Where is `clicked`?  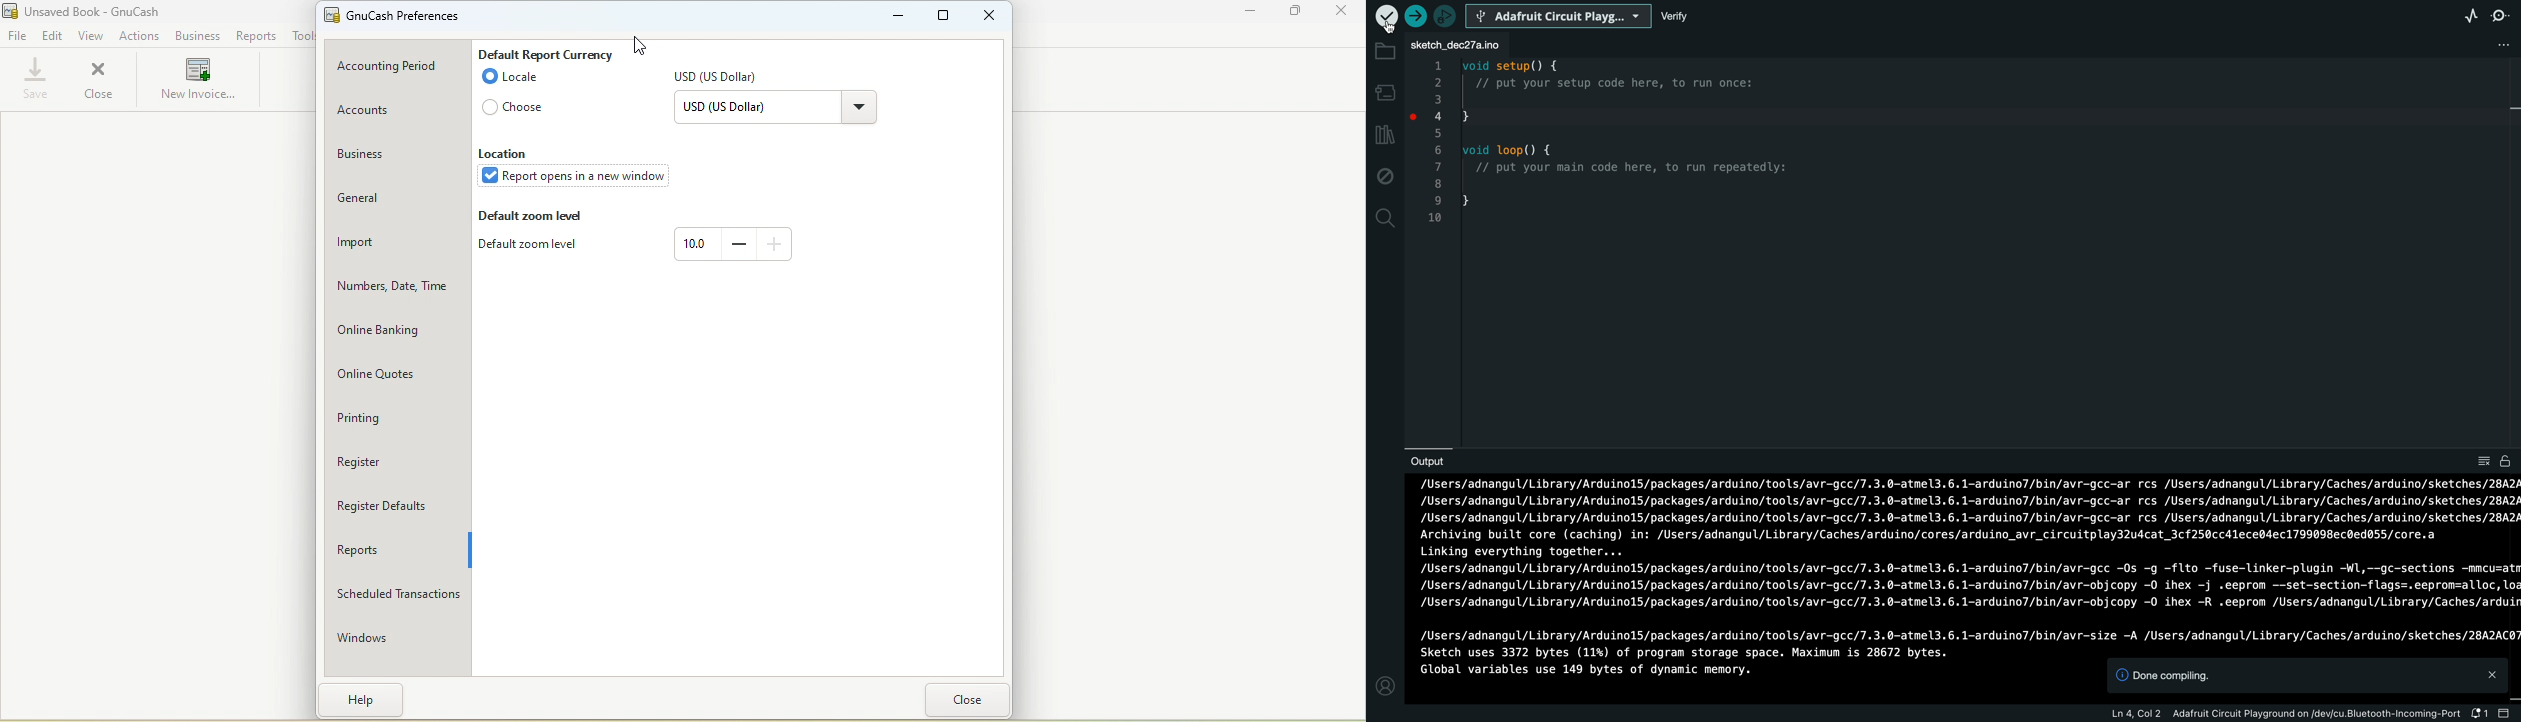
clicked is located at coordinates (1387, 19).